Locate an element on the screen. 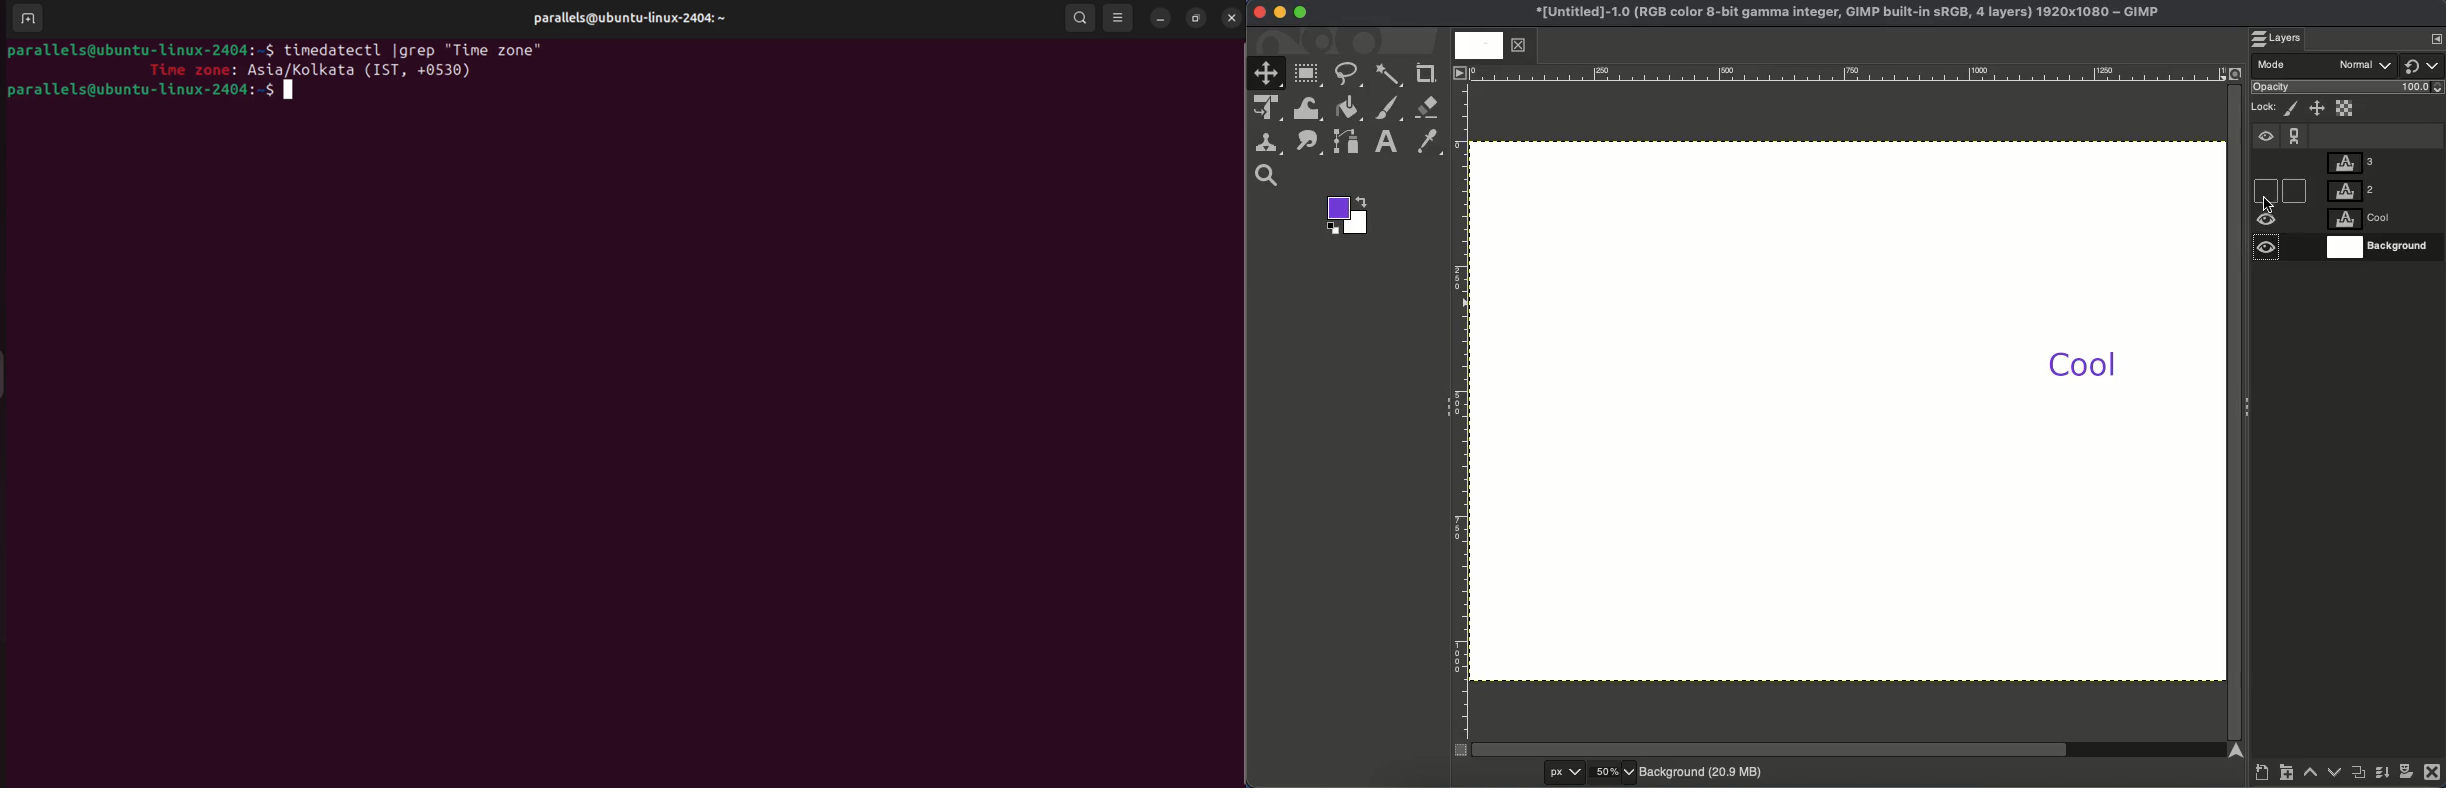 The height and width of the screenshot is (812, 2464). px is located at coordinates (1549, 772).